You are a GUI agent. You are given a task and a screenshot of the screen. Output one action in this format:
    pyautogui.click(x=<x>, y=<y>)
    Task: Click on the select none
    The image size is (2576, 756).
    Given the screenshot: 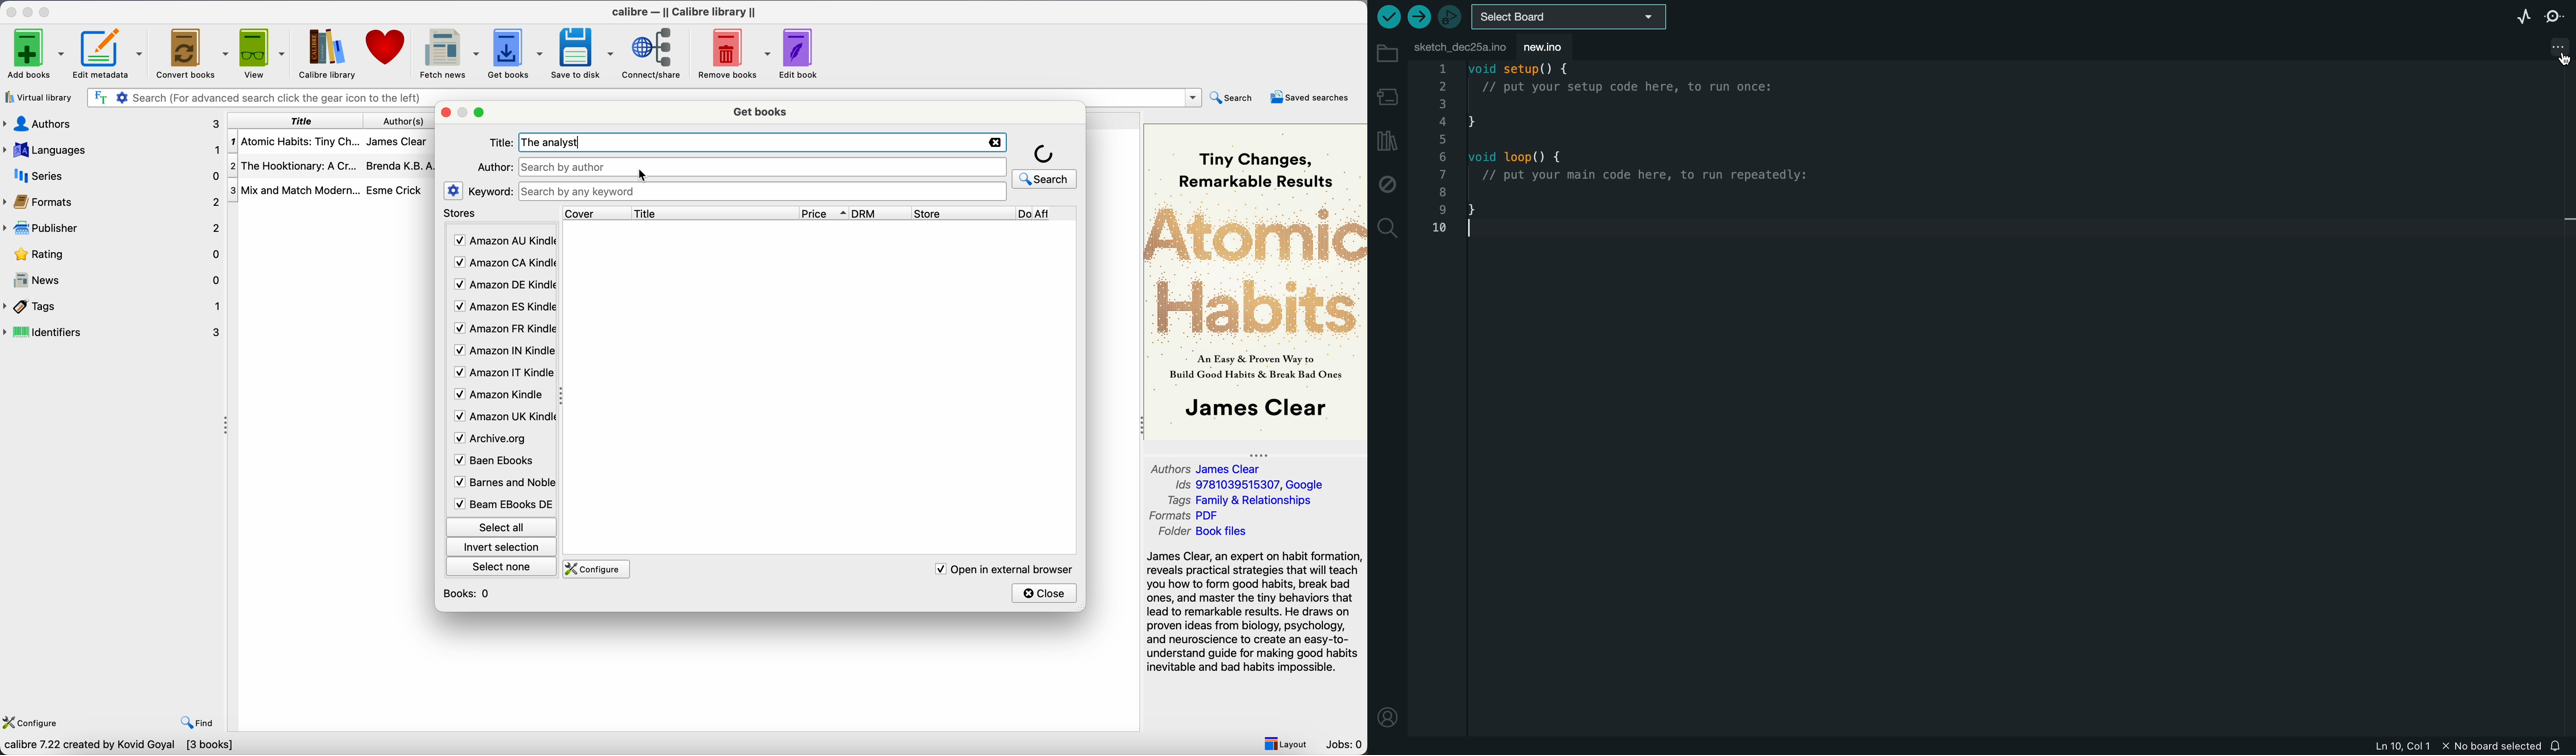 What is the action you would take?
    pyautogui.click(x=503, y=569)
    